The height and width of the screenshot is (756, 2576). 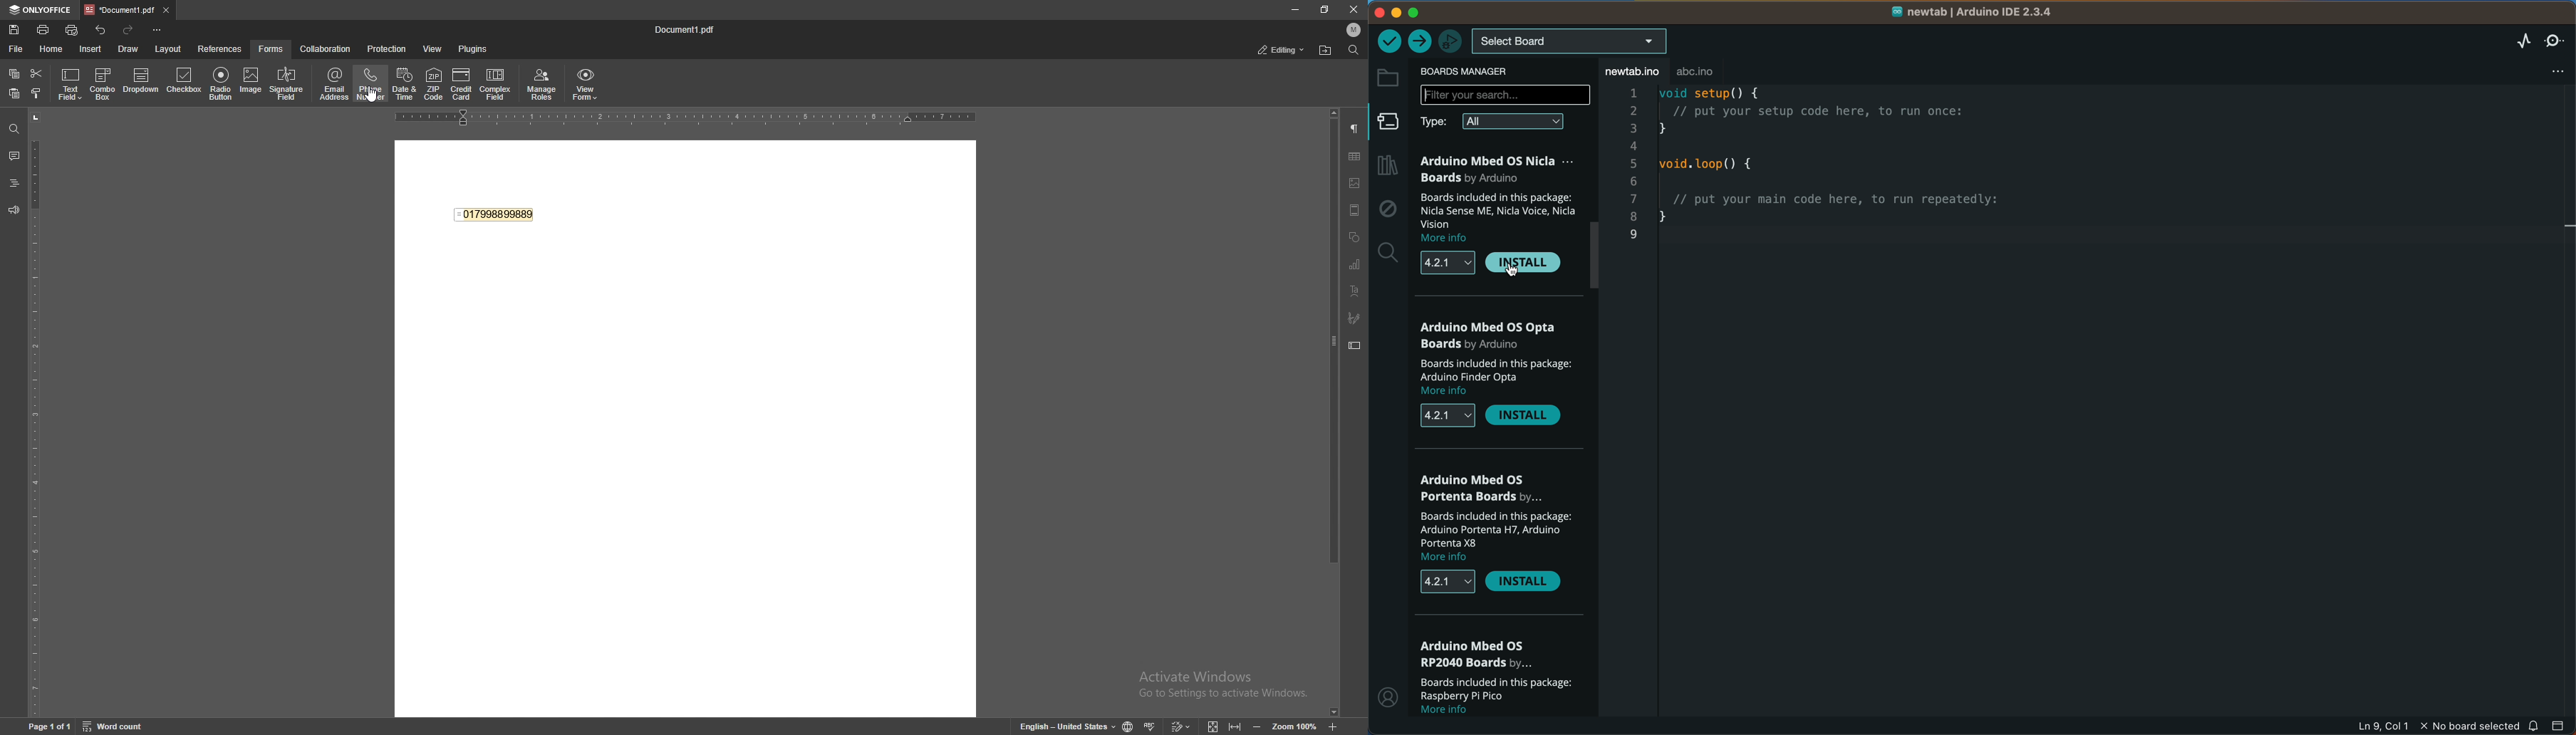 I want to click on complex, so click(x=495, y=84).